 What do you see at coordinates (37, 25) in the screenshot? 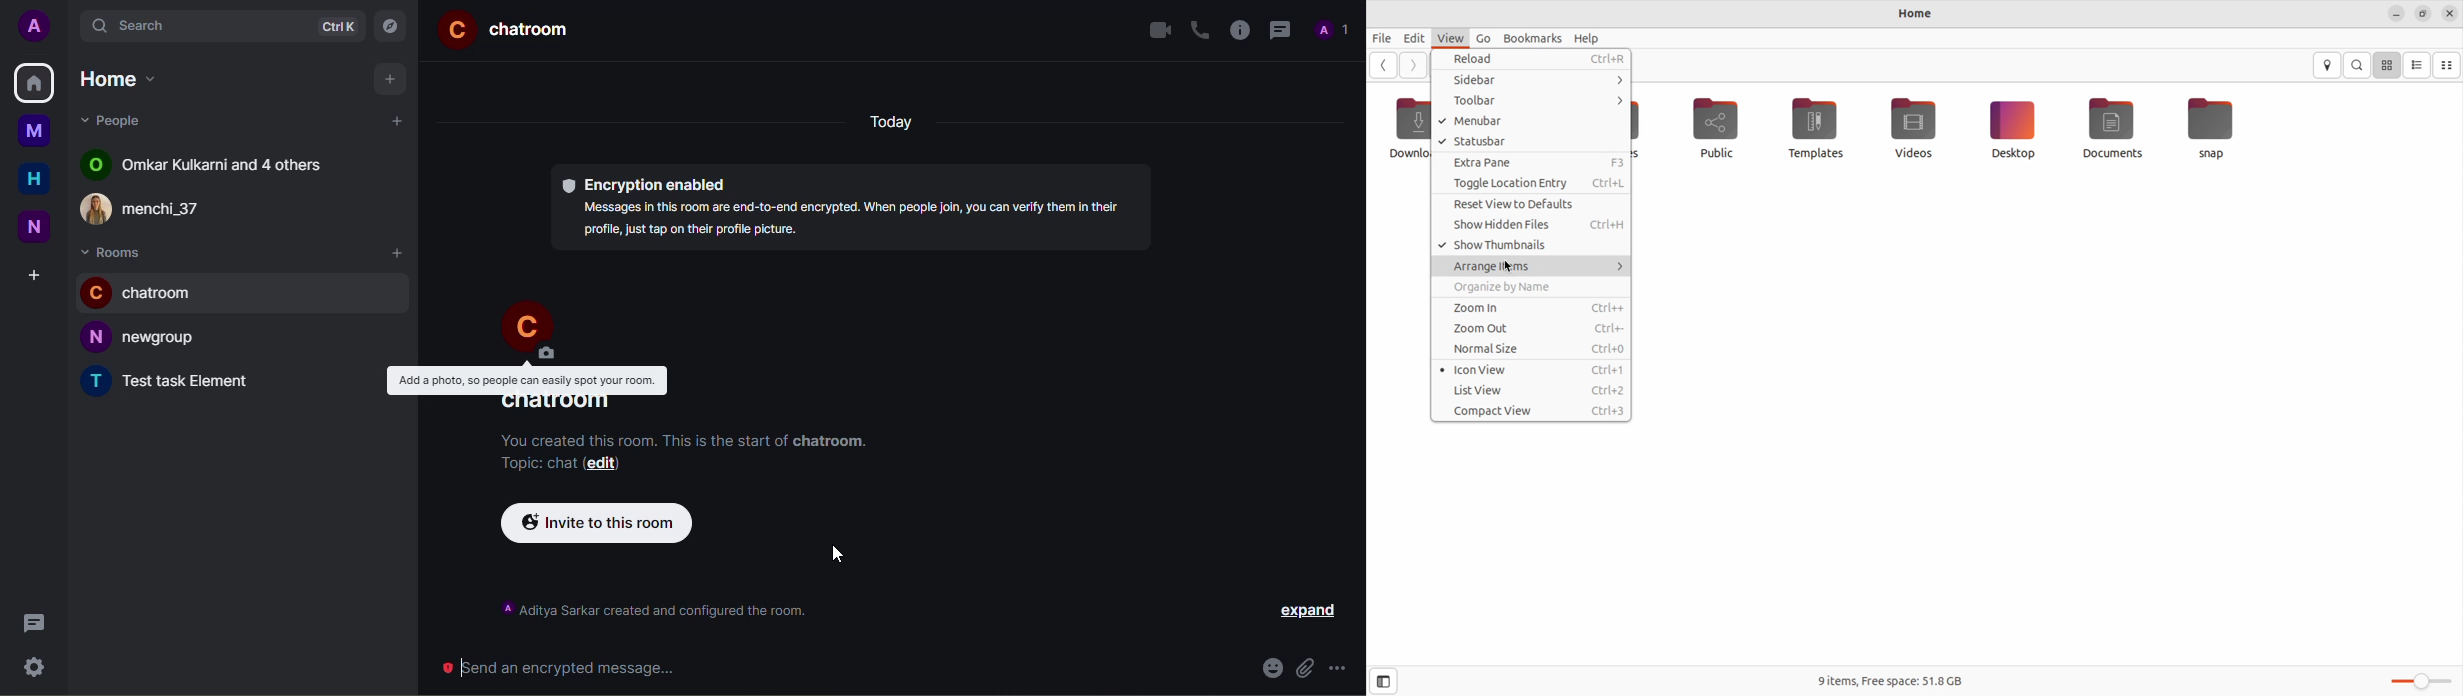
I see `profile` at bounding box center [37, 25].